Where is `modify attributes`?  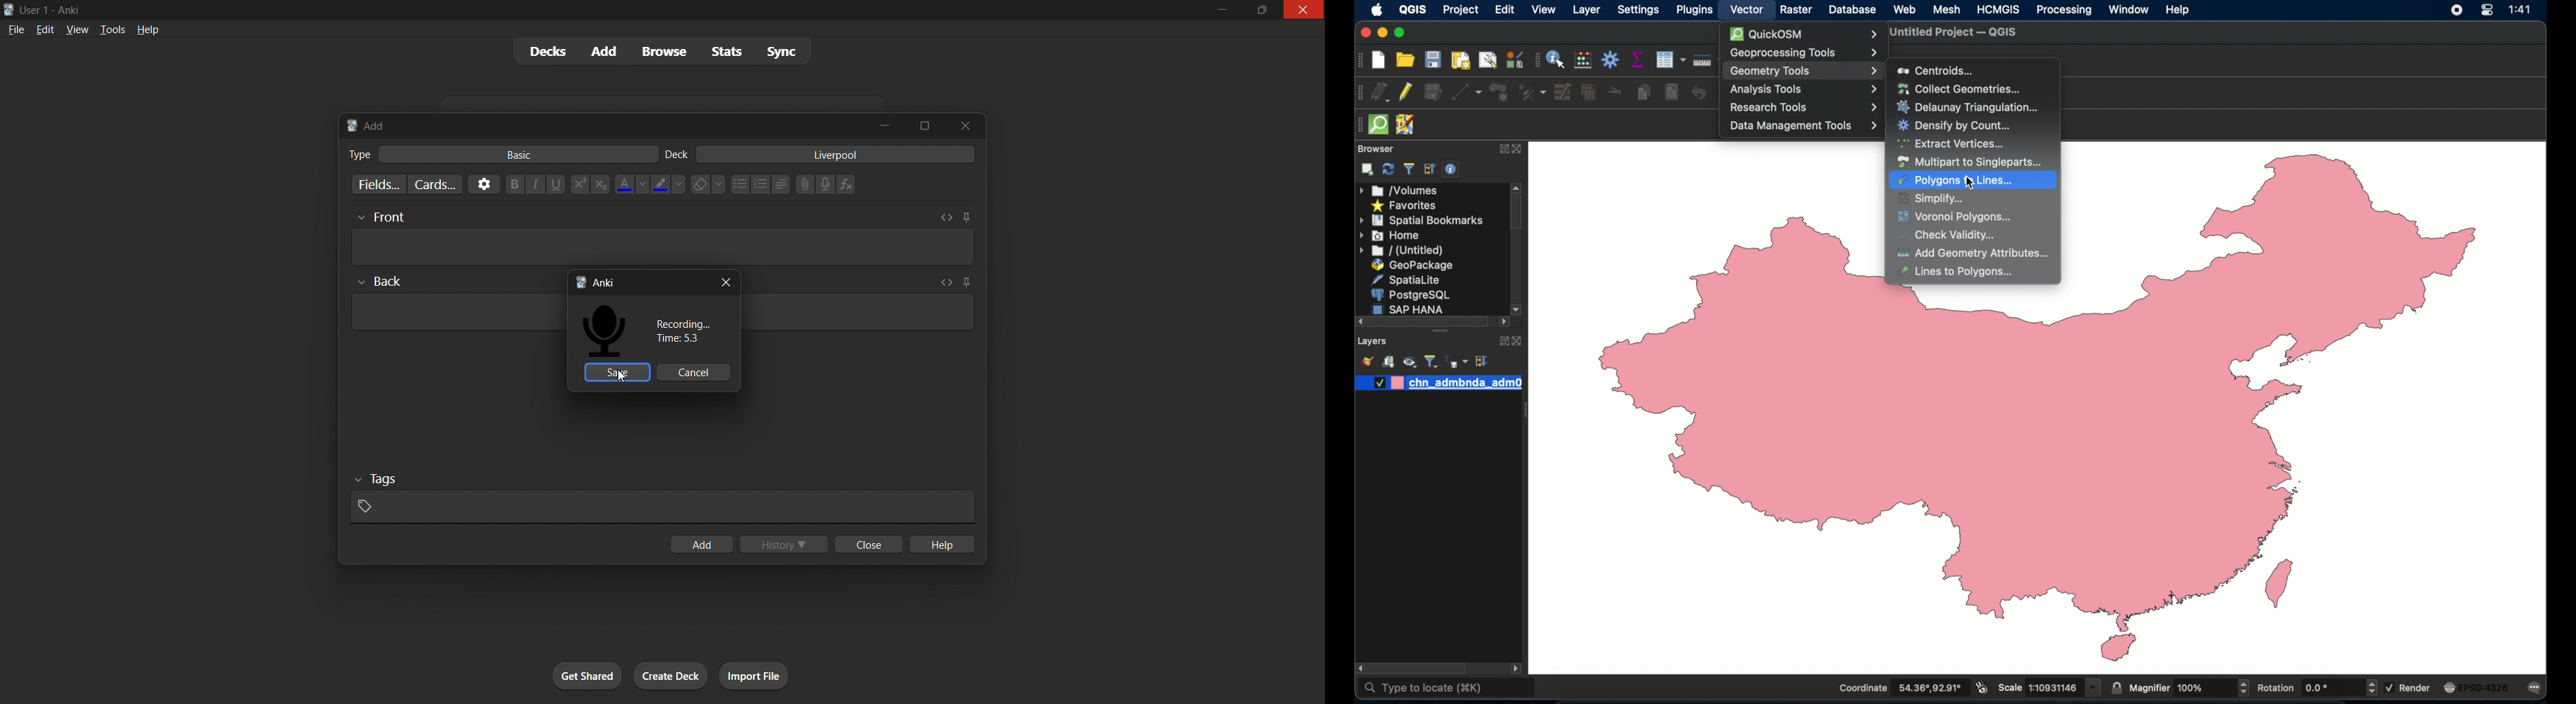 modify attributes is located at coordinates (1670, 59).